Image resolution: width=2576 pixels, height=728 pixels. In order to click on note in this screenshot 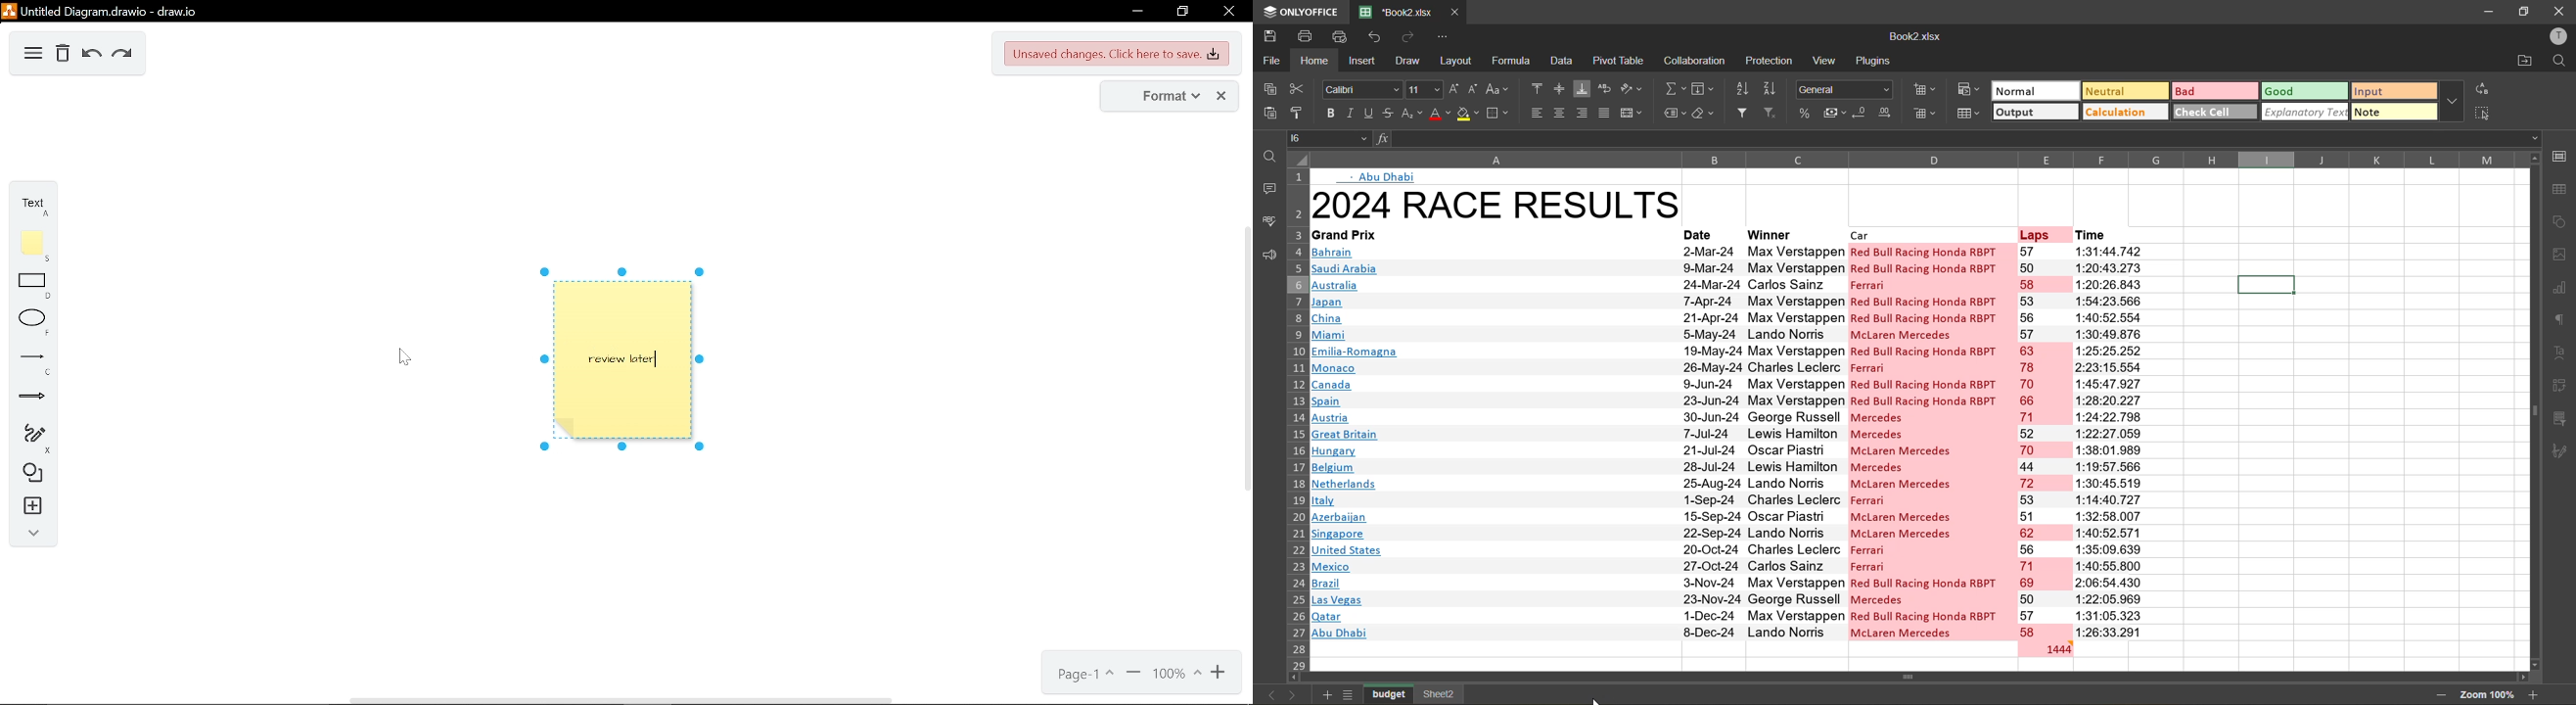, I will do `click(33, 246)`.